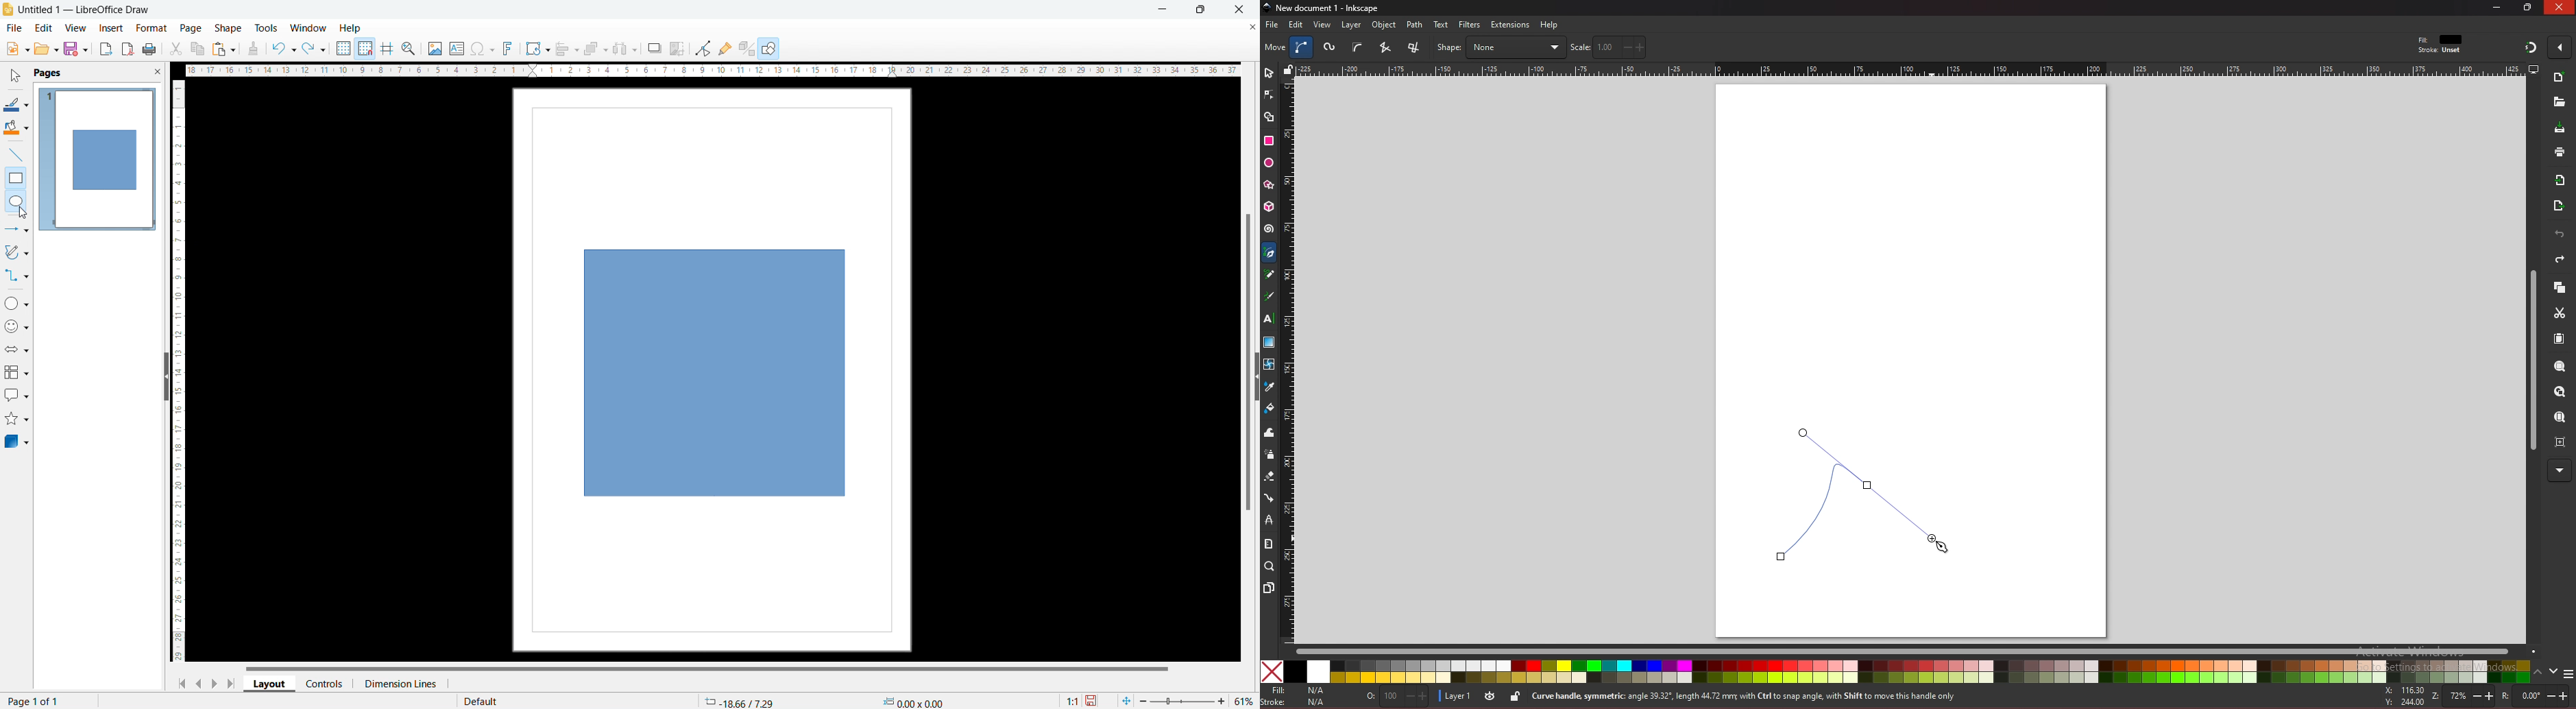 This screenshot has height=728, width=2576. Describe the element at coordinates (1276, 47) in the screenshot. I see `move` at that location.